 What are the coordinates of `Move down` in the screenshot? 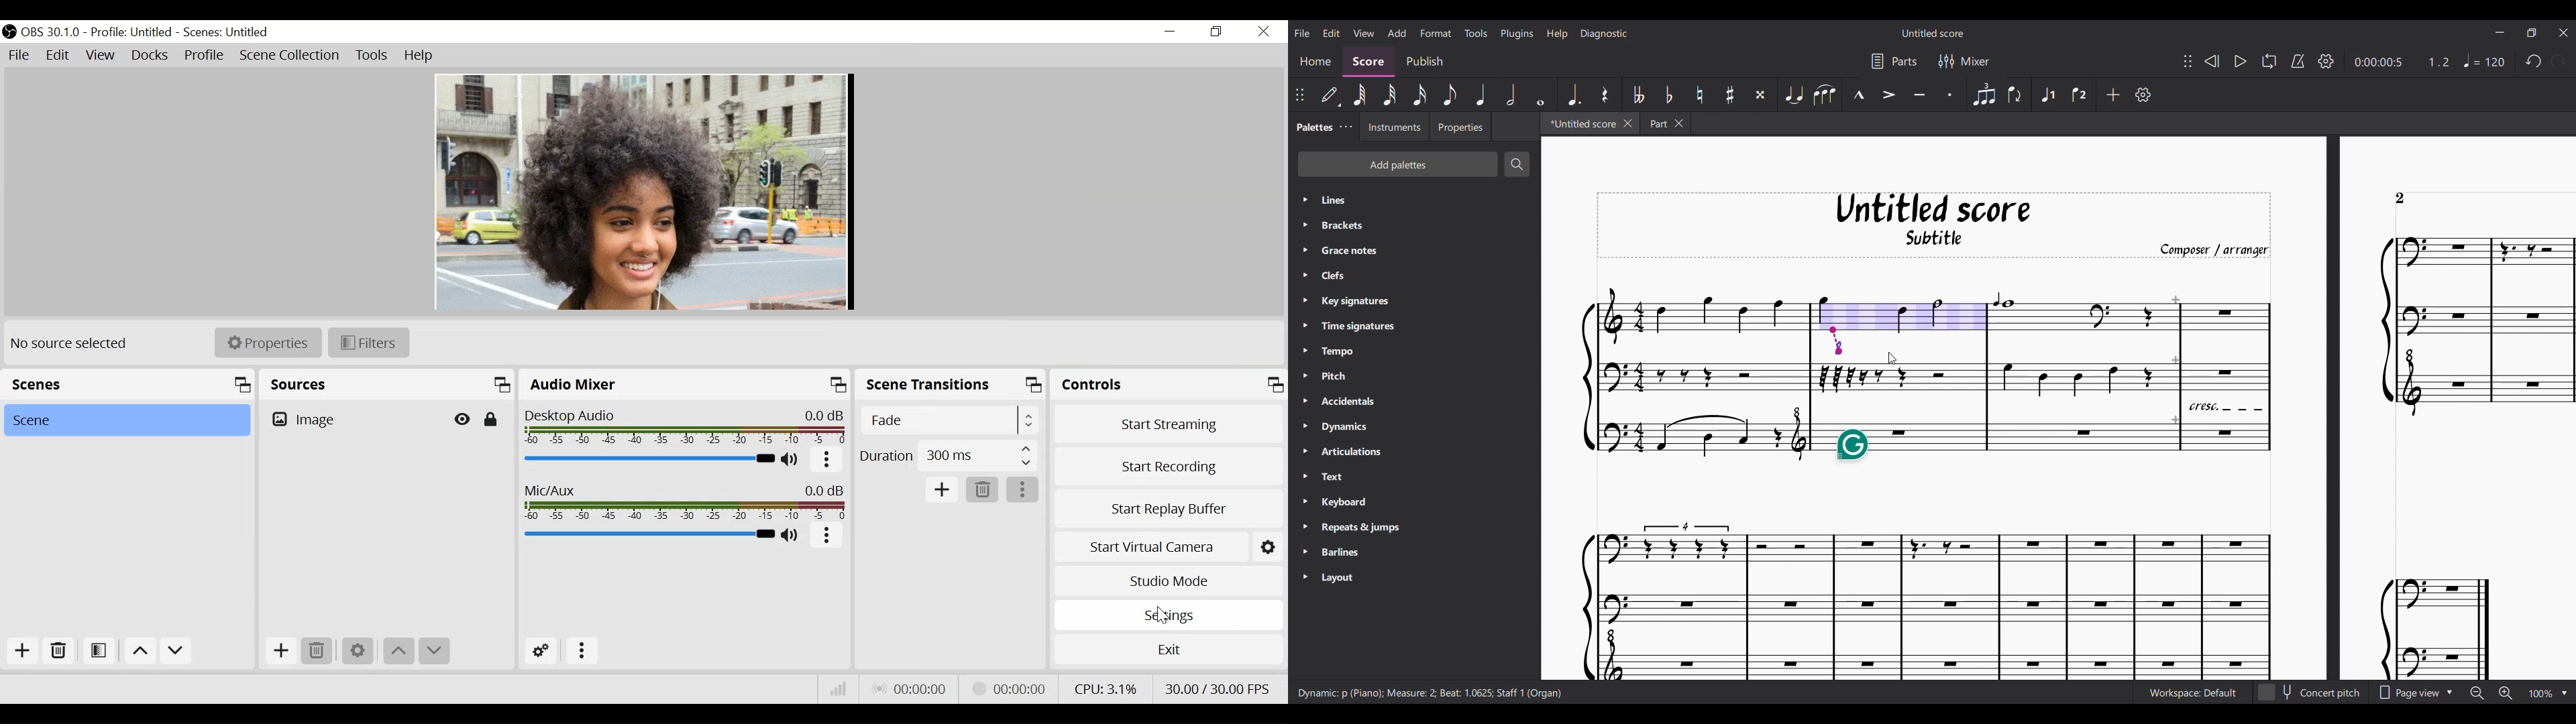 It's located at (176, 652).